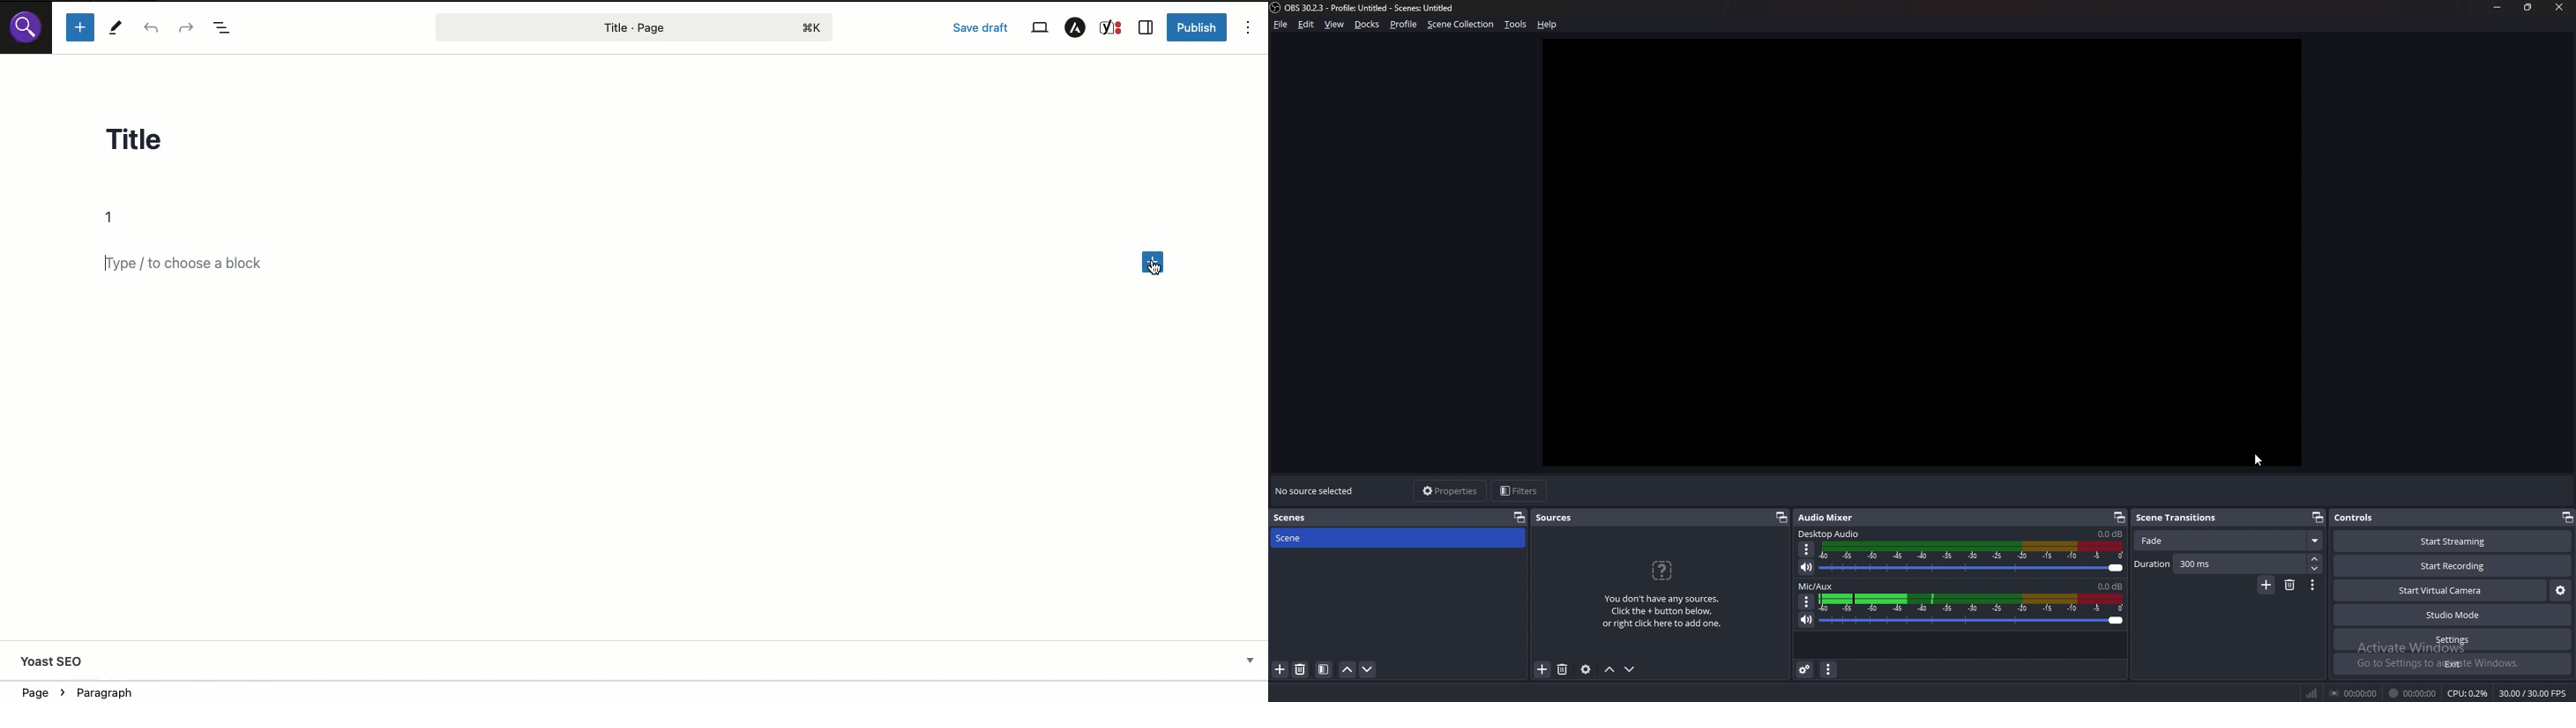  Describe the element at coordinates (2364, 517) in the screenshot. I see `controls` at that location.